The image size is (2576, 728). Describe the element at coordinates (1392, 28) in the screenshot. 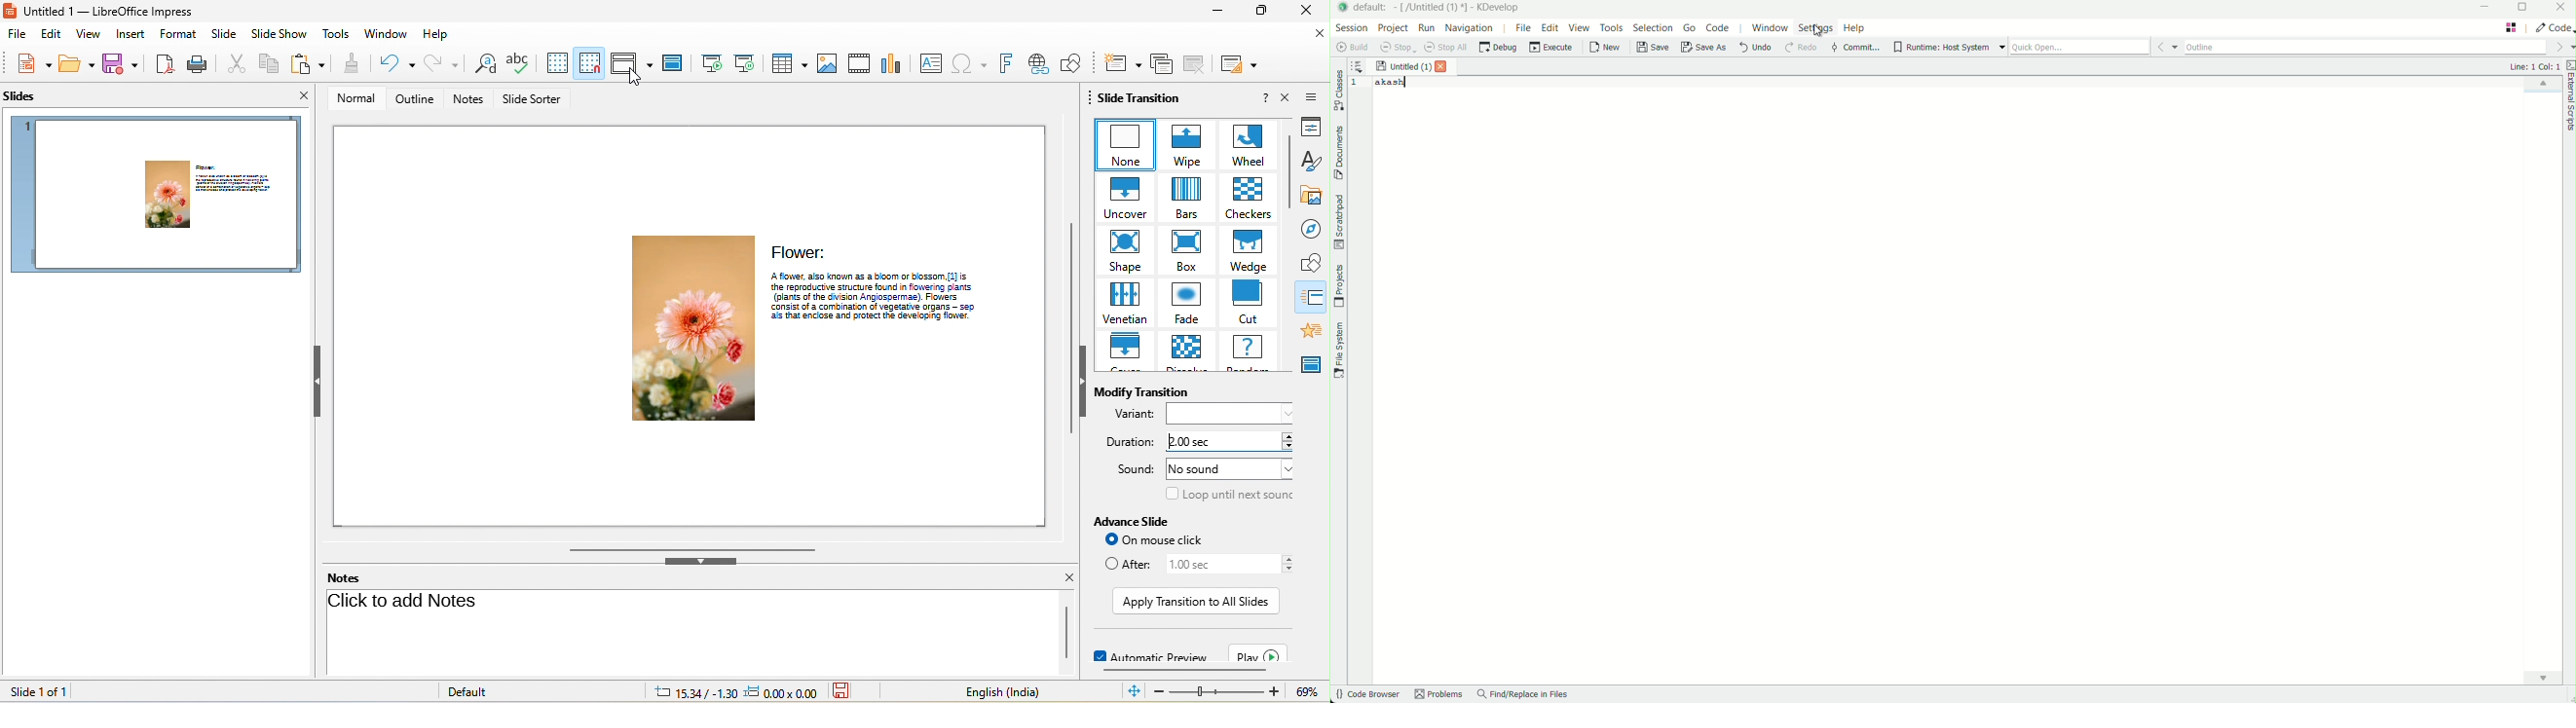

I see `project menu` at that location.